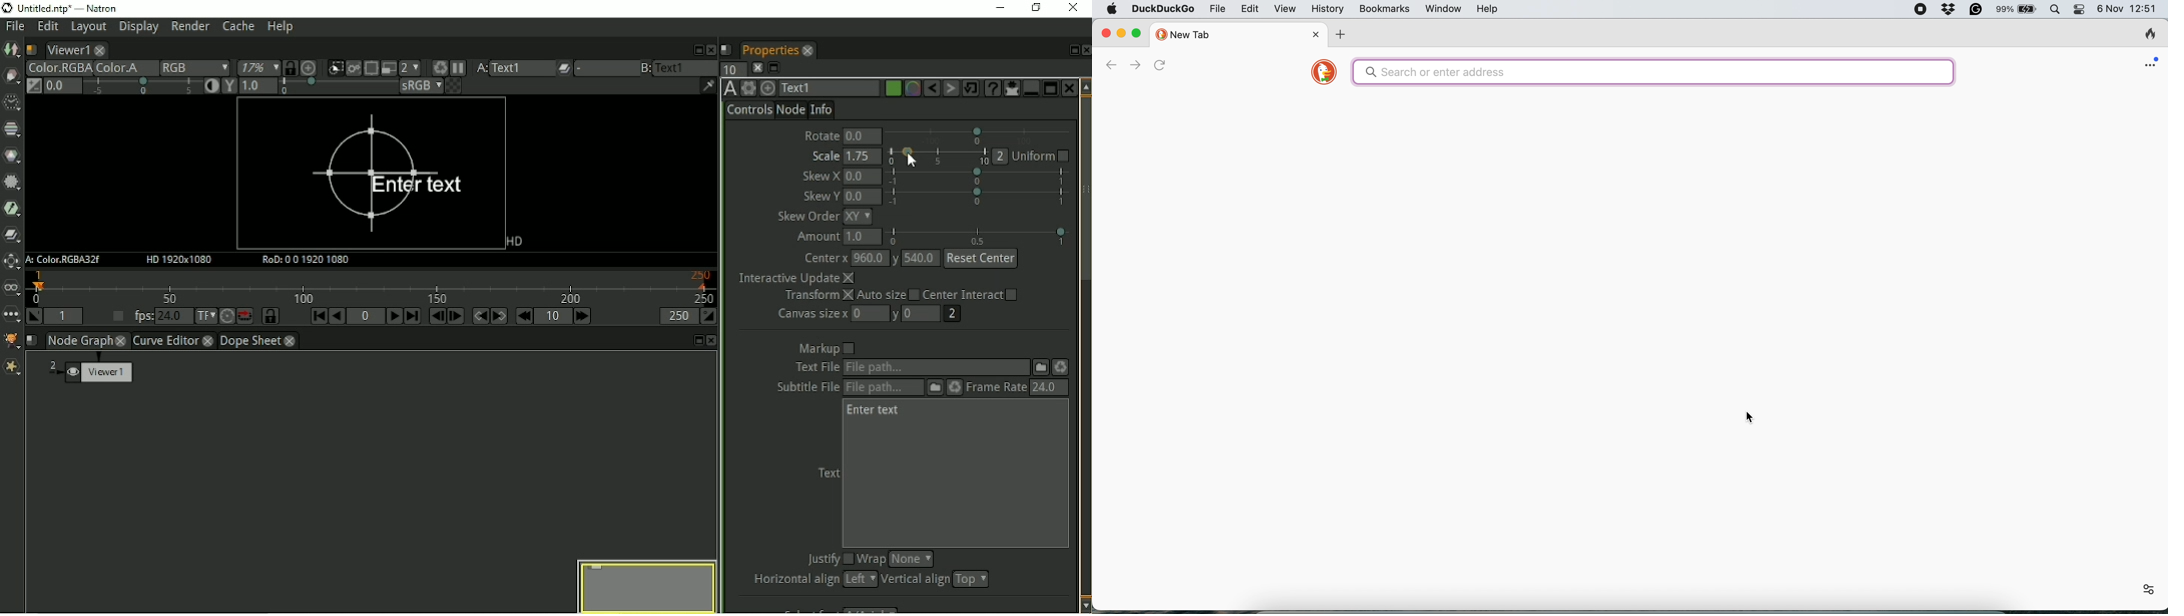 This screenshot has height=616, width=2184. Describe the element at coordinates (1114, 9) in the screenshot. I see `system logo` at that location.